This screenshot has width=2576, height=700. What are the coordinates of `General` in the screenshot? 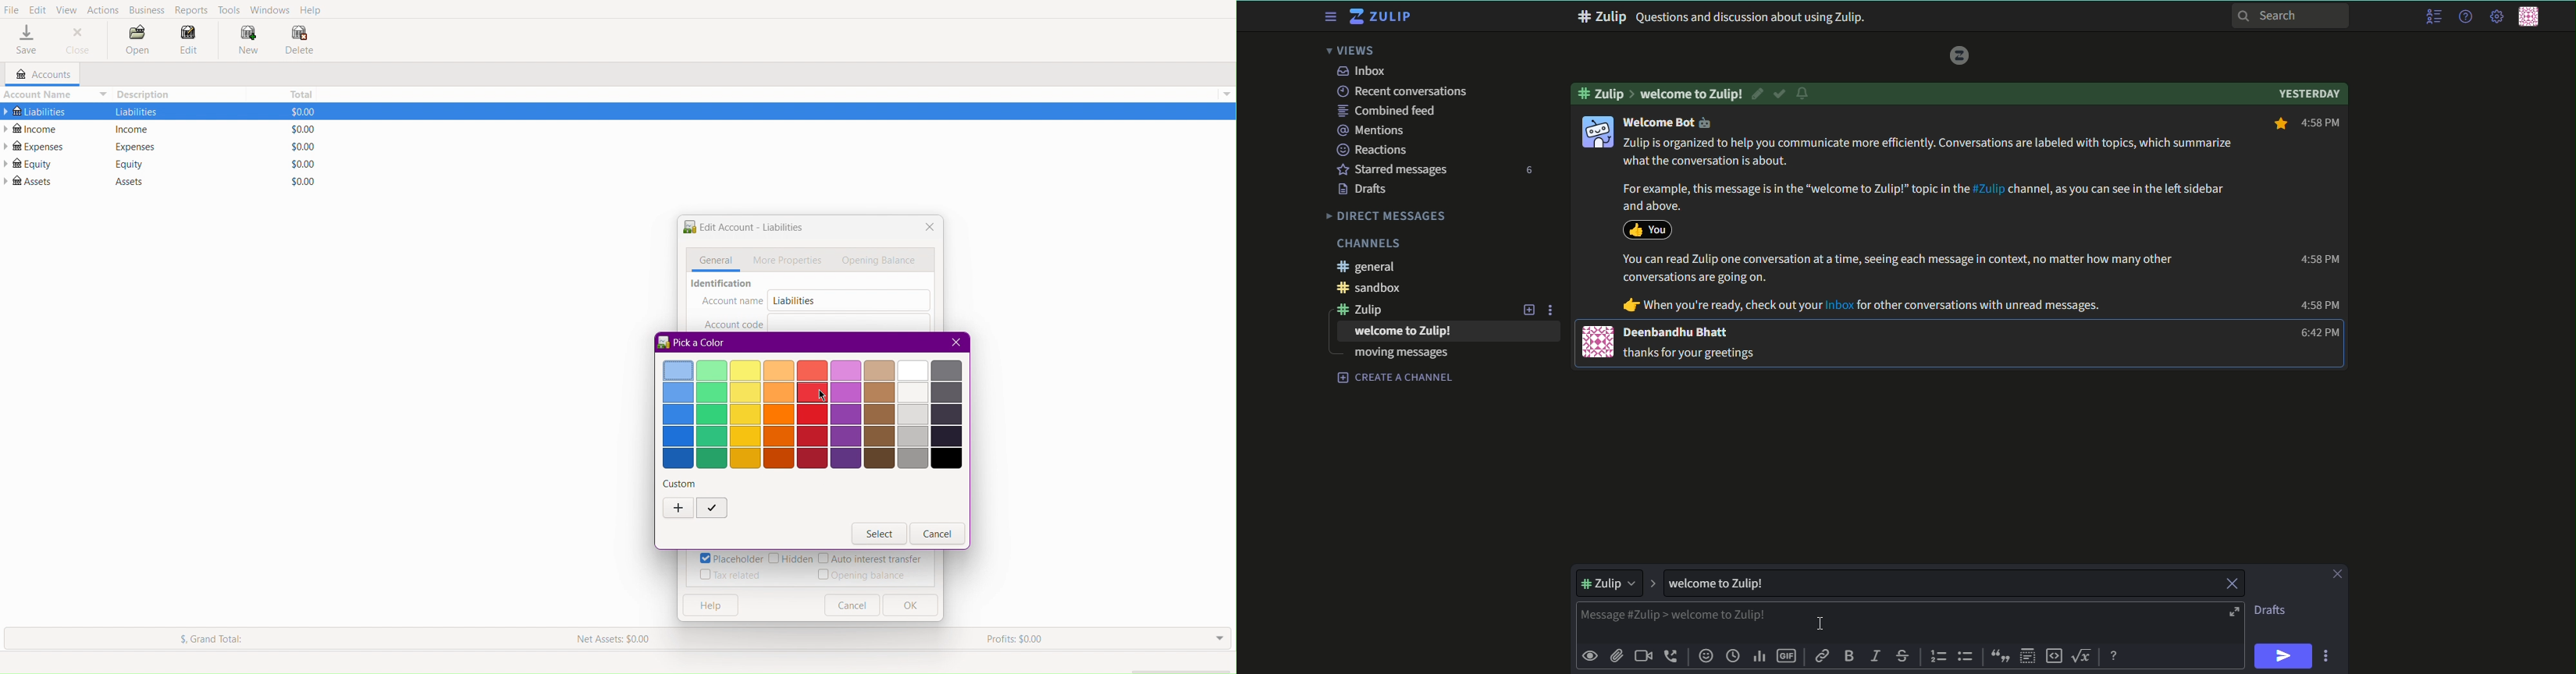 It's located at (713, 260).